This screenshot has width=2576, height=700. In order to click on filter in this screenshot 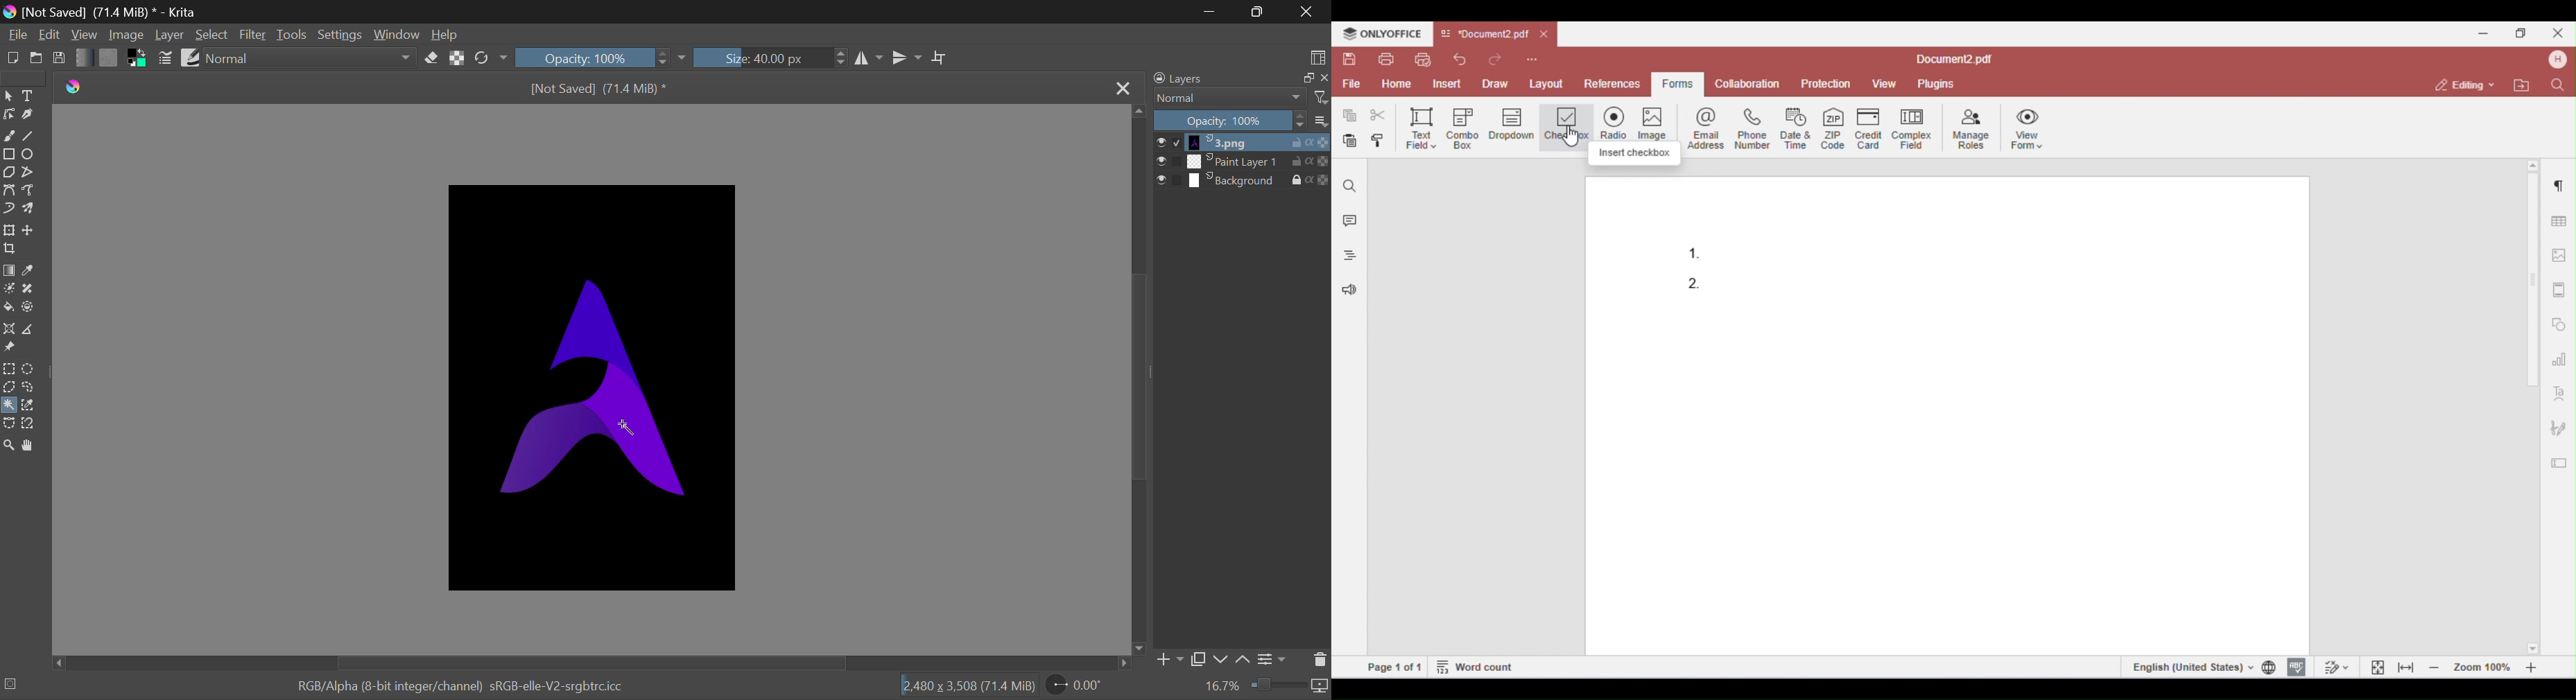, I will do `click(1320, 100)`.